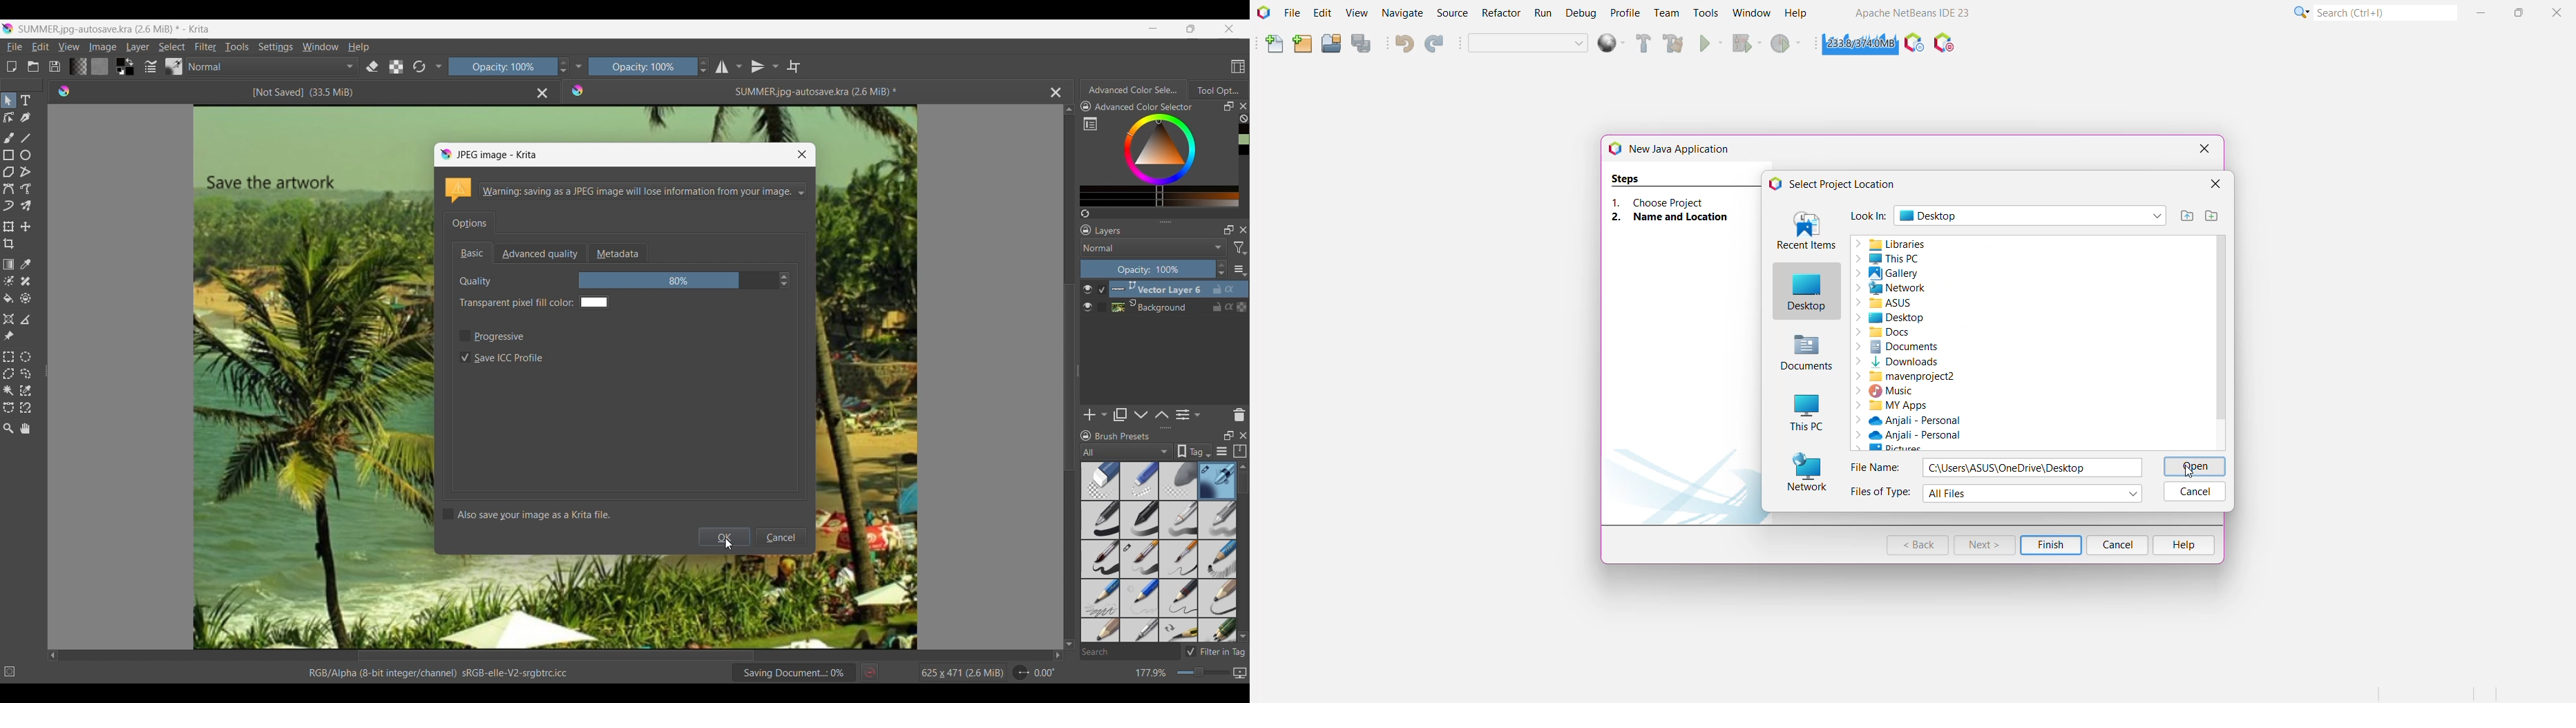  What do you see at coordinates (8, 137) in the screenshot?
I see `Freehand brush tool` at bounding box center [8, 137].